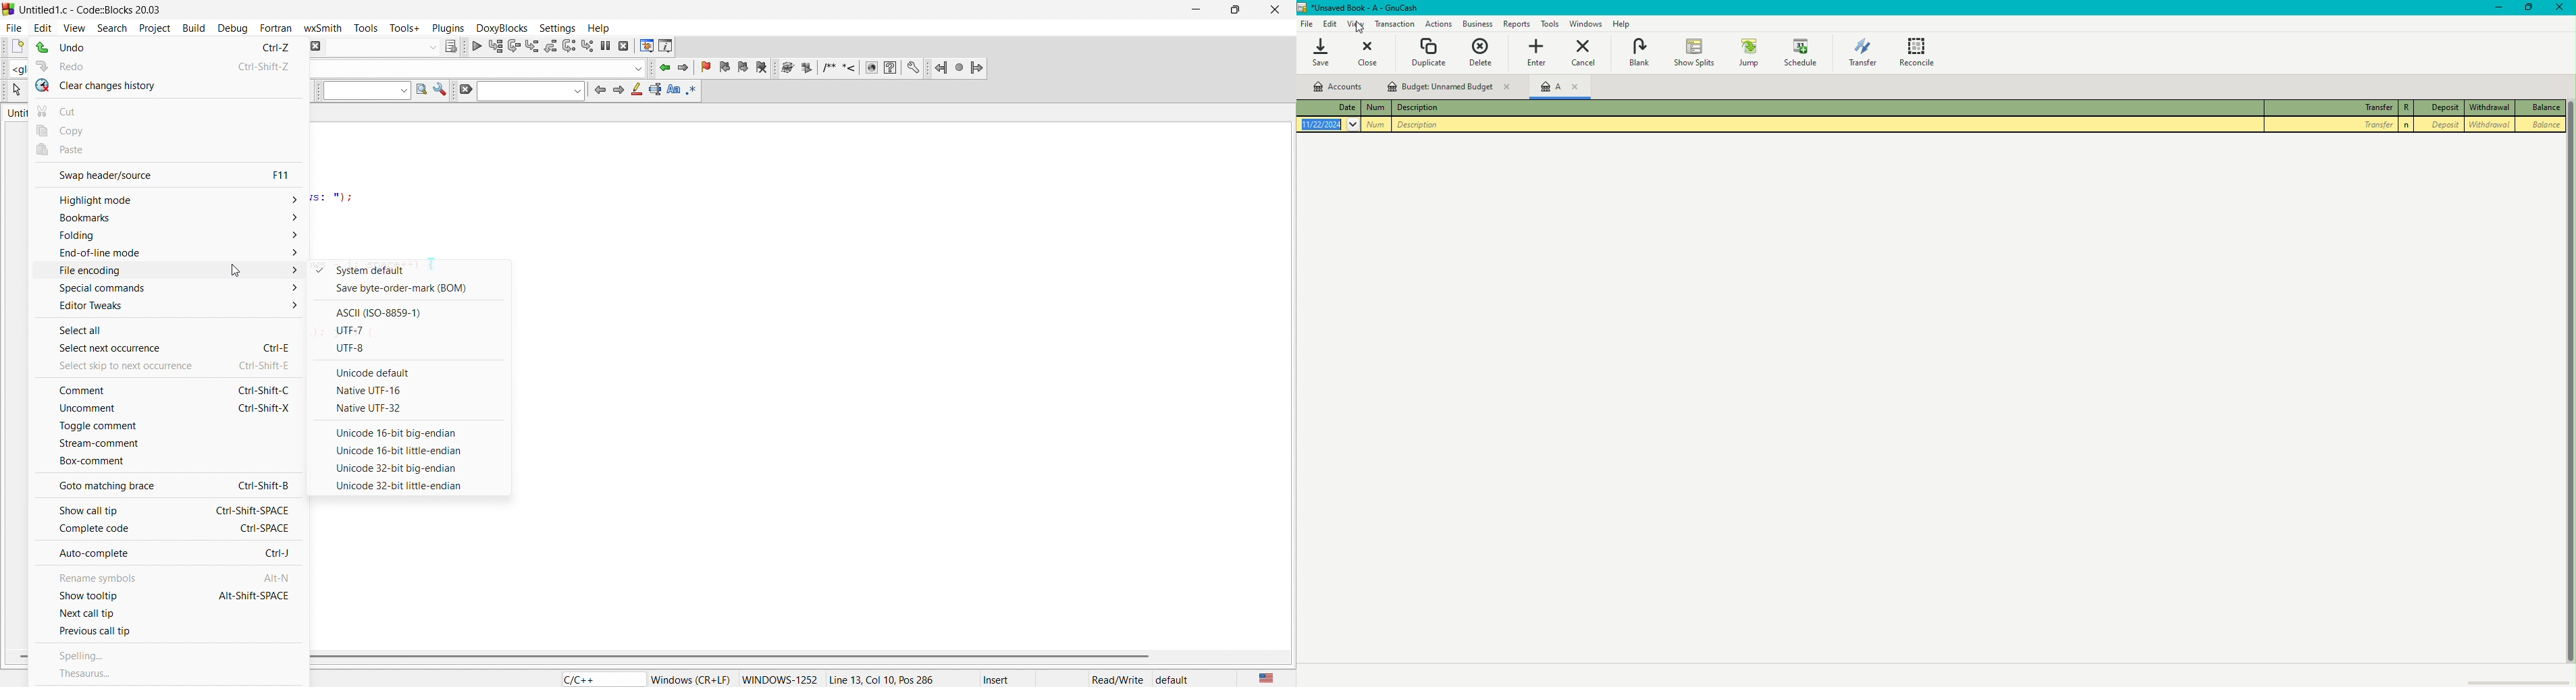  I want to click on date, so click(1330, 124).